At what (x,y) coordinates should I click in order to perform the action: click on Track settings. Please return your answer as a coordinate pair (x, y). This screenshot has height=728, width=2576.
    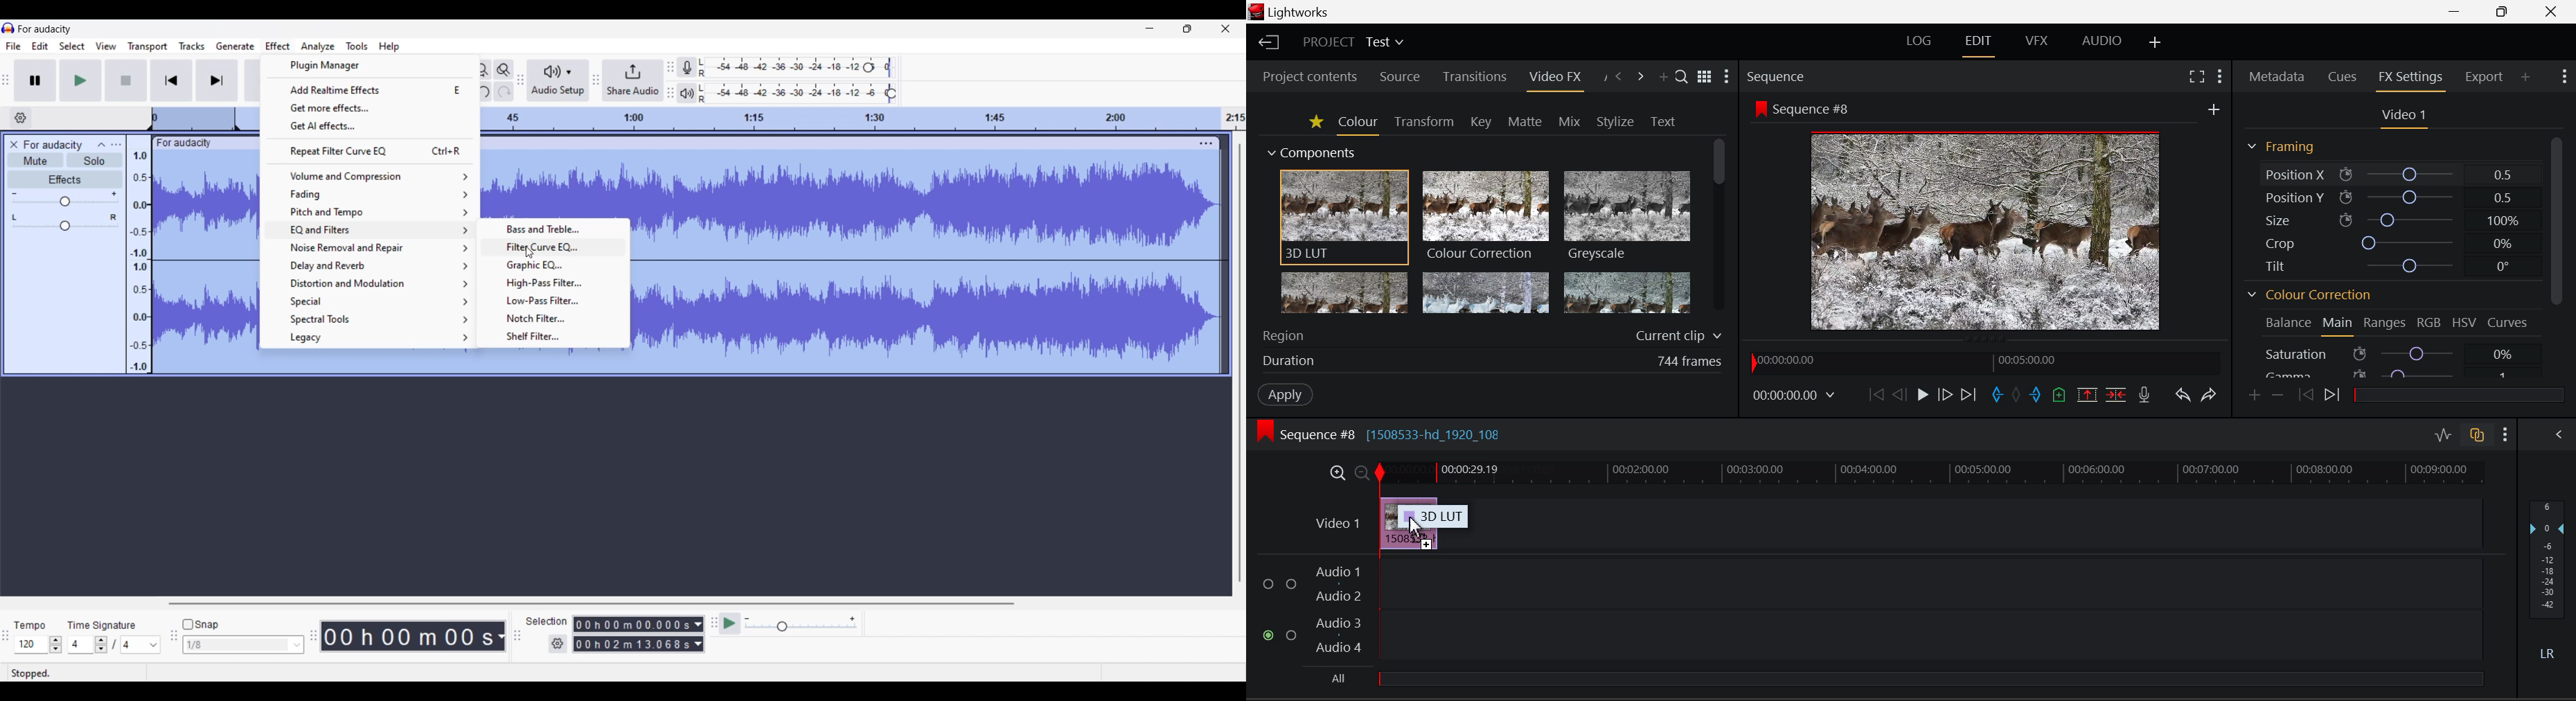
    Looking at the image, I should click on (1206, 143).